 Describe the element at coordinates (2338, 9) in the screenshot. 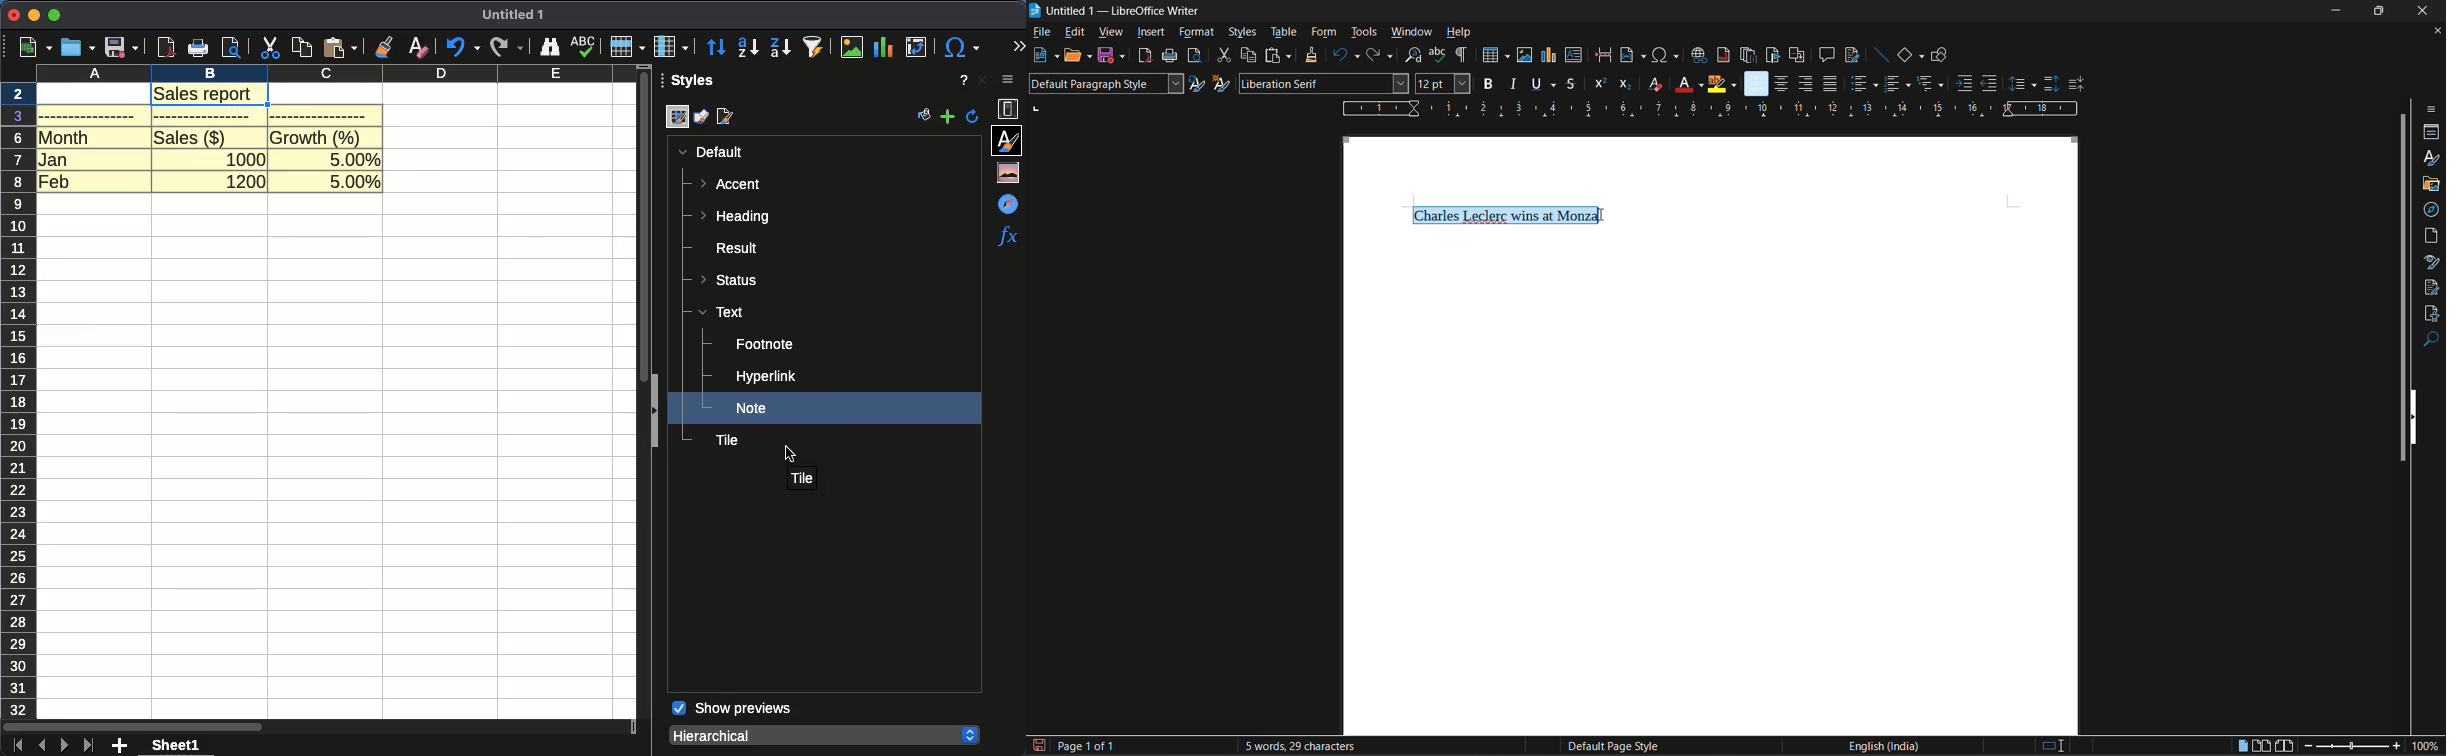

I see `minimize` at that location.